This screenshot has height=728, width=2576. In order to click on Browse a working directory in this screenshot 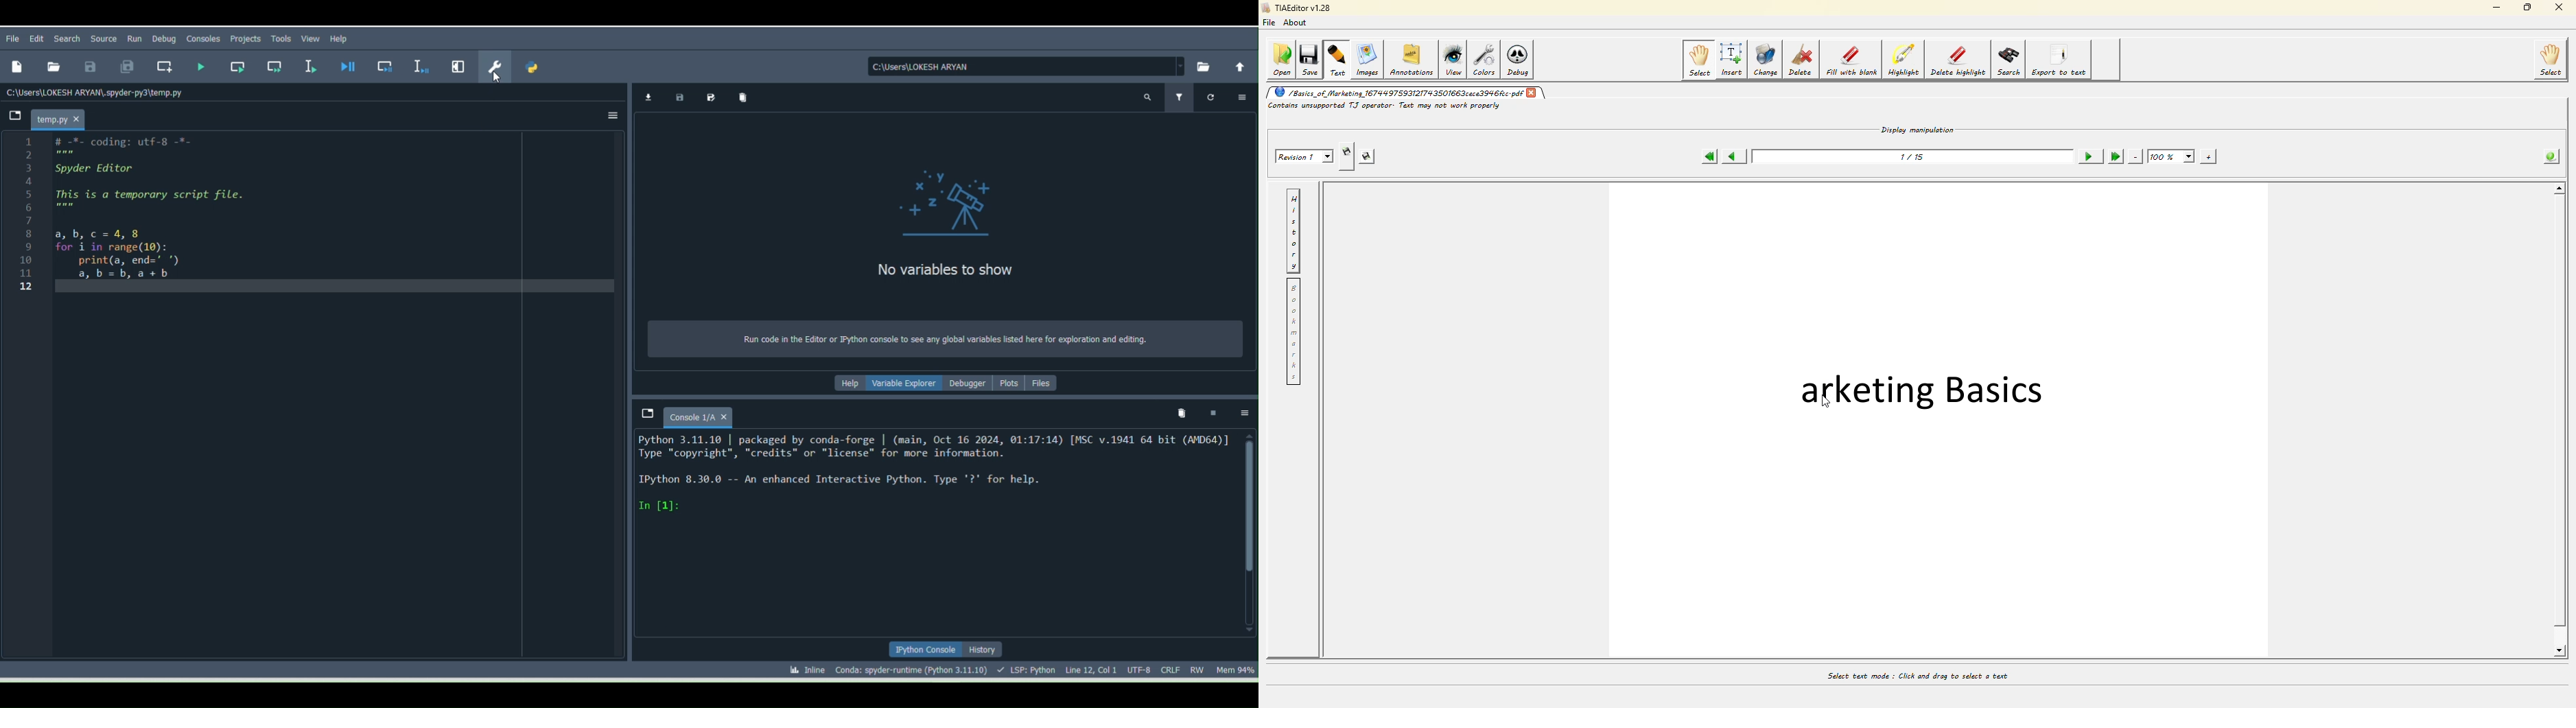, I will do `click(1203, 66)`.